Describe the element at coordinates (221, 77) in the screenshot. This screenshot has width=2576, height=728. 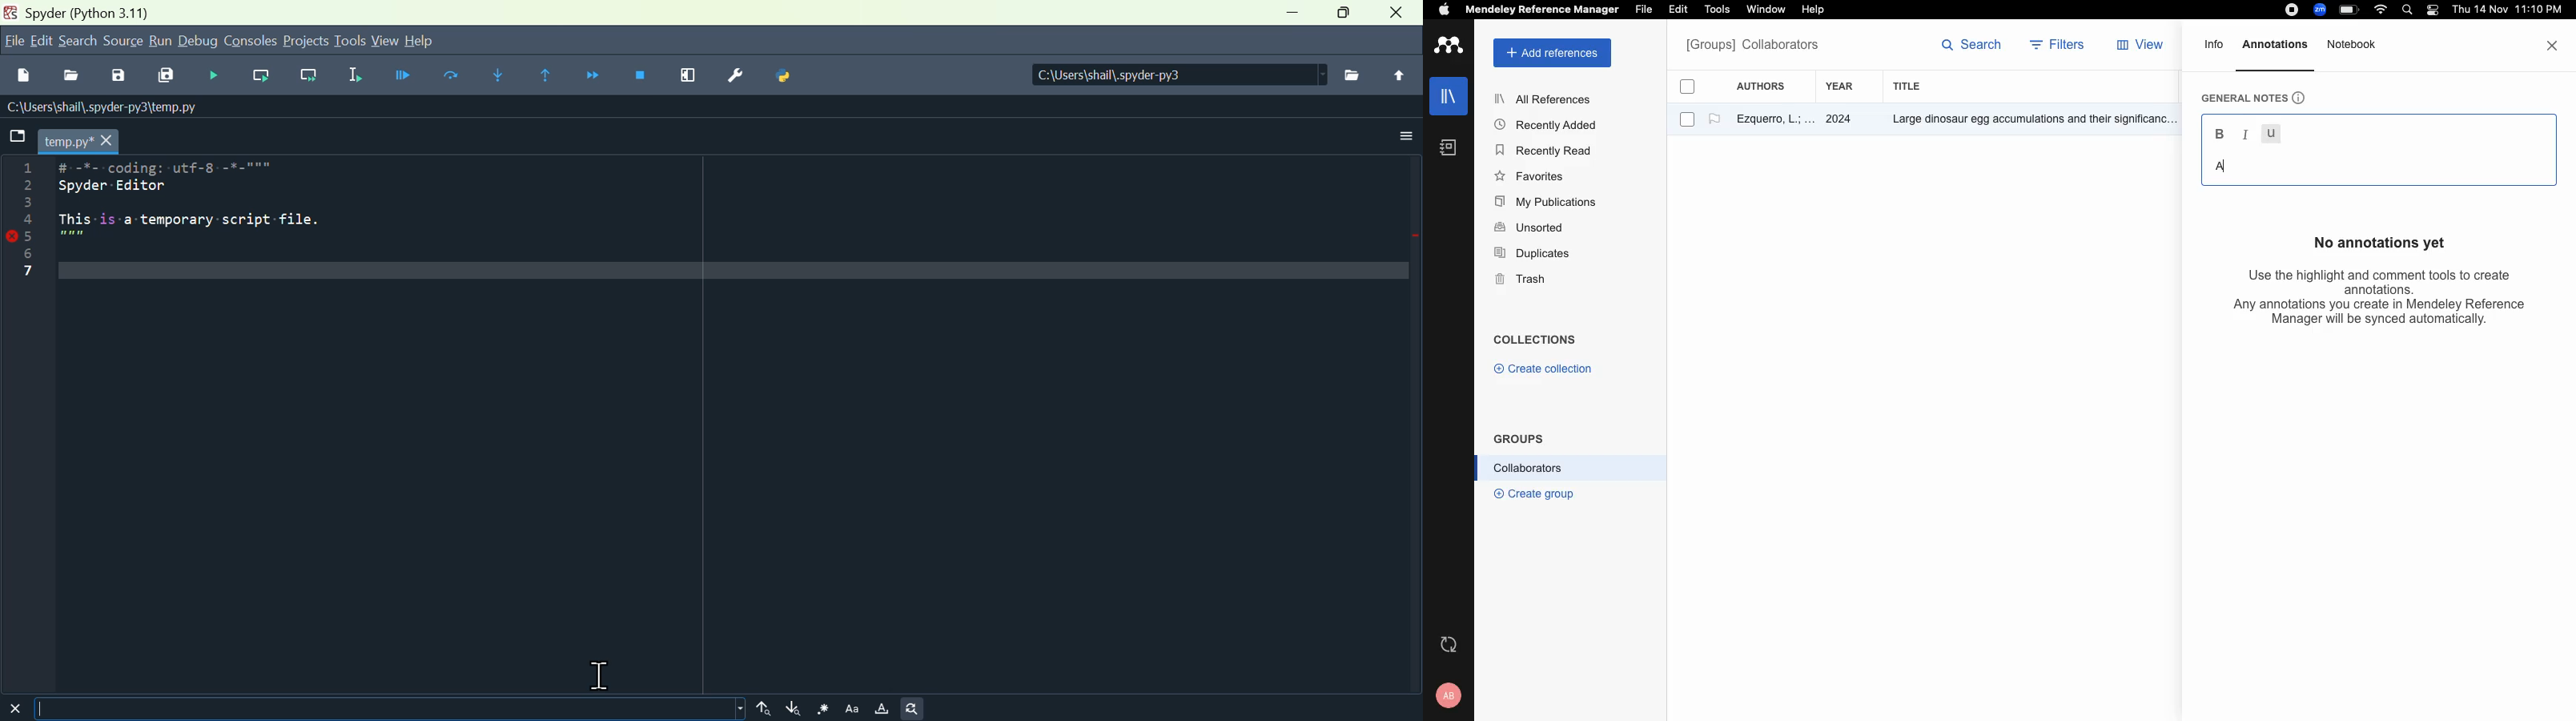
I see `Debug` at that location.